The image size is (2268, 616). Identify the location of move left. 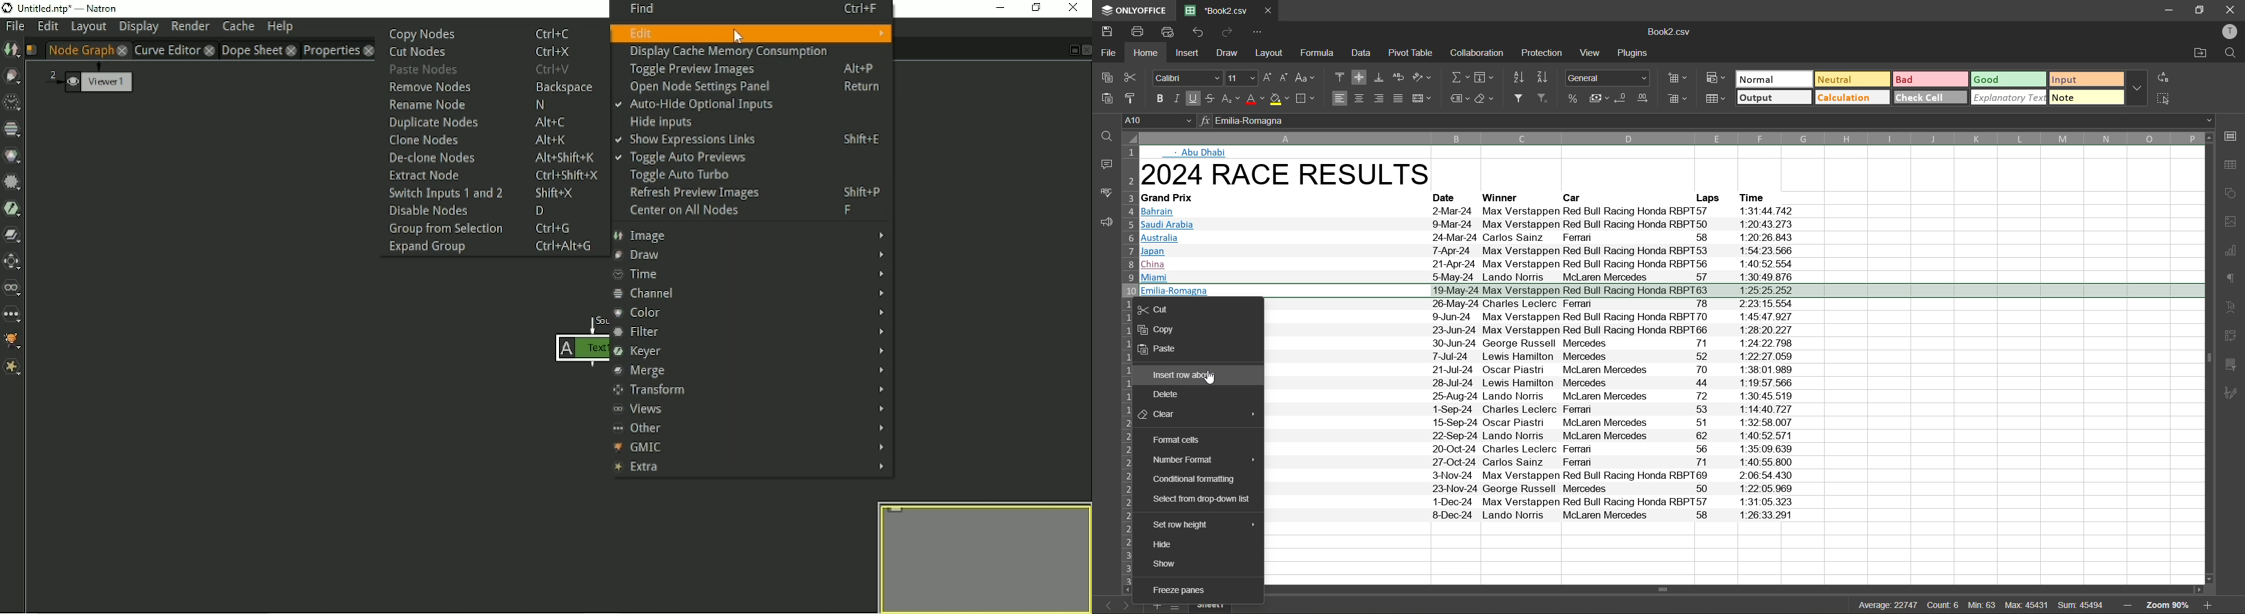
(1129, 589).